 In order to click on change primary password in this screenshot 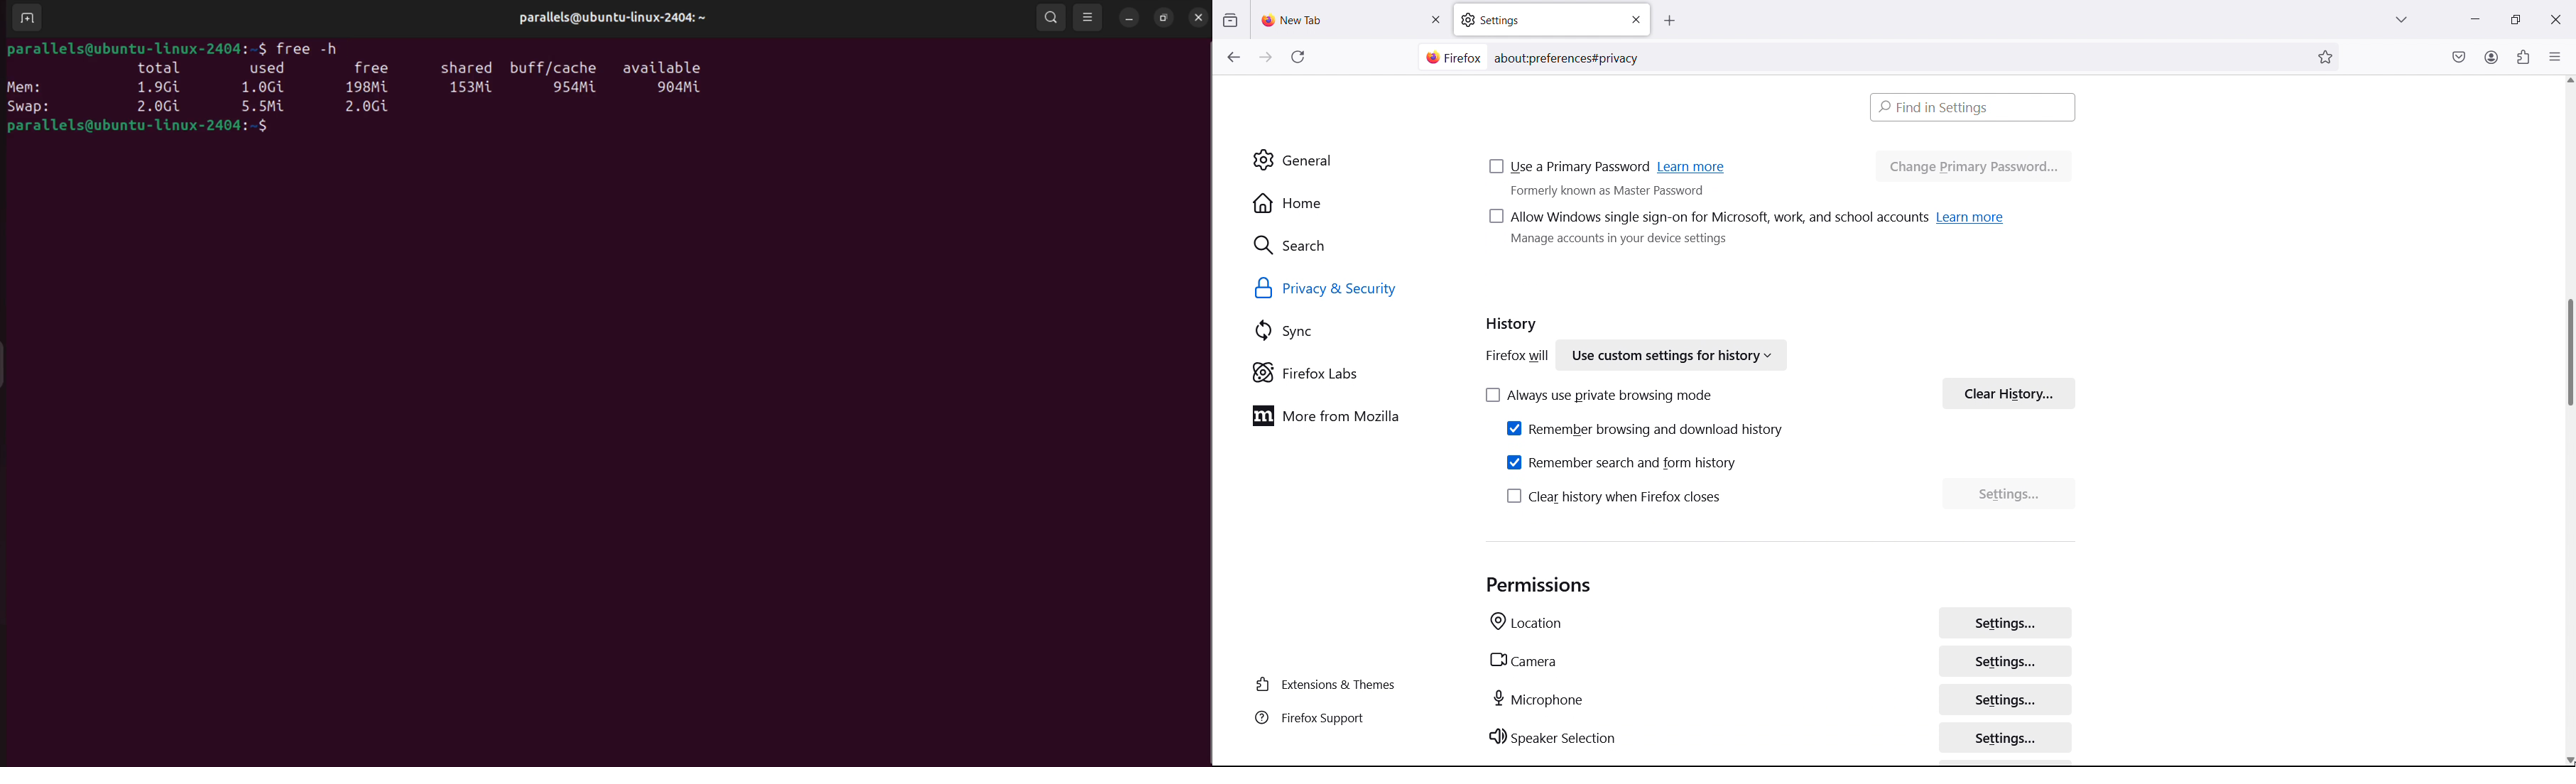, I will do `click(1973, 165)`.